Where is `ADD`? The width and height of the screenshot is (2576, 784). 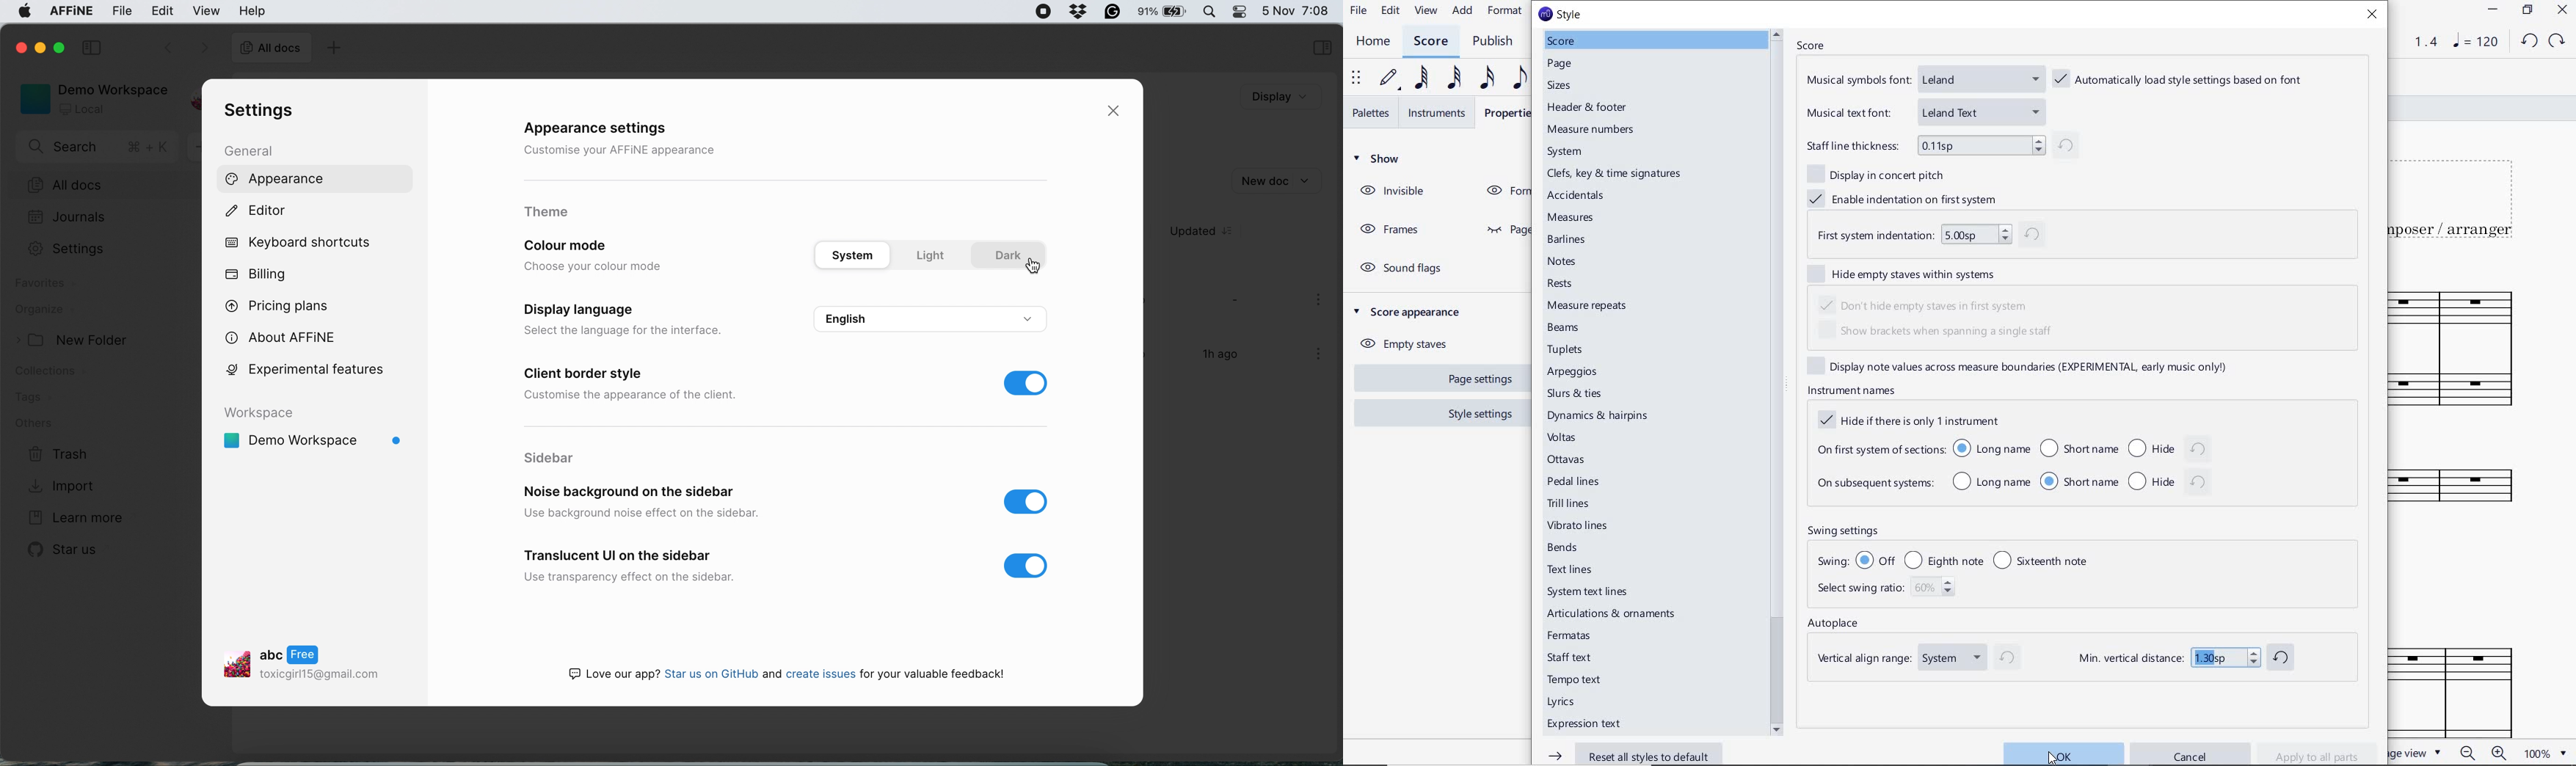
ADD is located at coordinates (1464, 10).